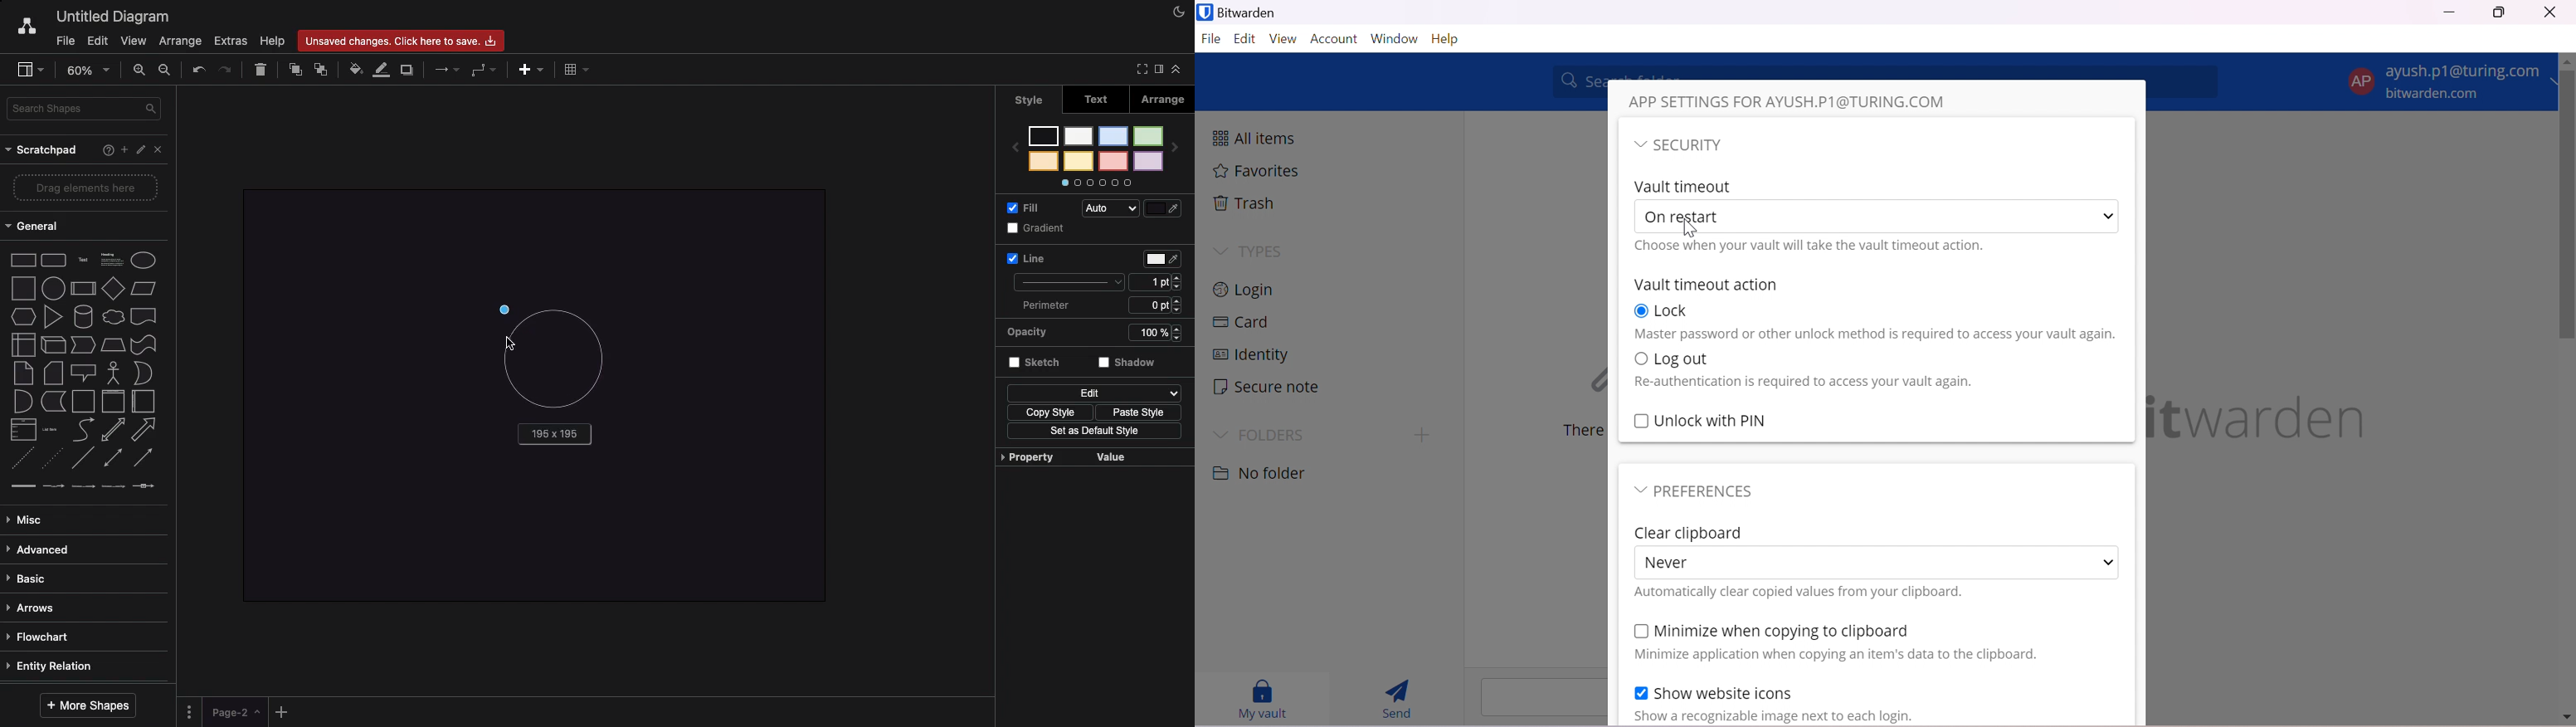 The image size is (2576, 728). I want to click on On restart, so click(1682, 218).